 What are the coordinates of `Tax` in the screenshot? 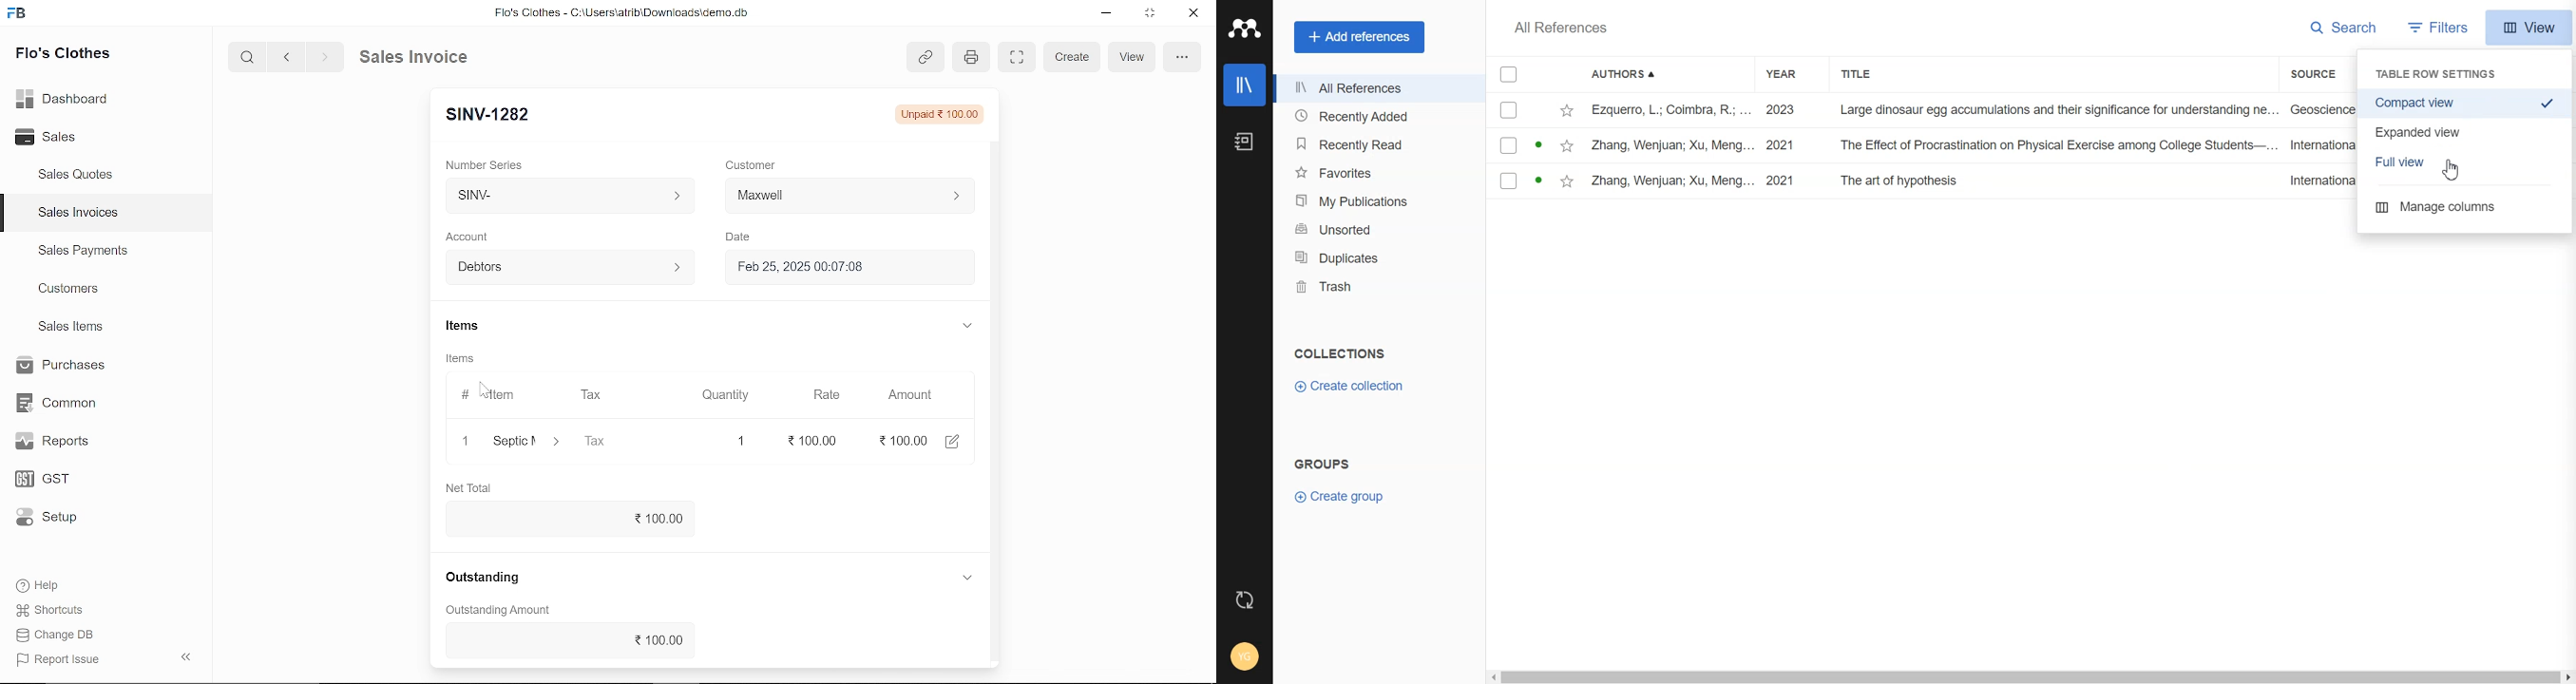 It's located at (592, 396).